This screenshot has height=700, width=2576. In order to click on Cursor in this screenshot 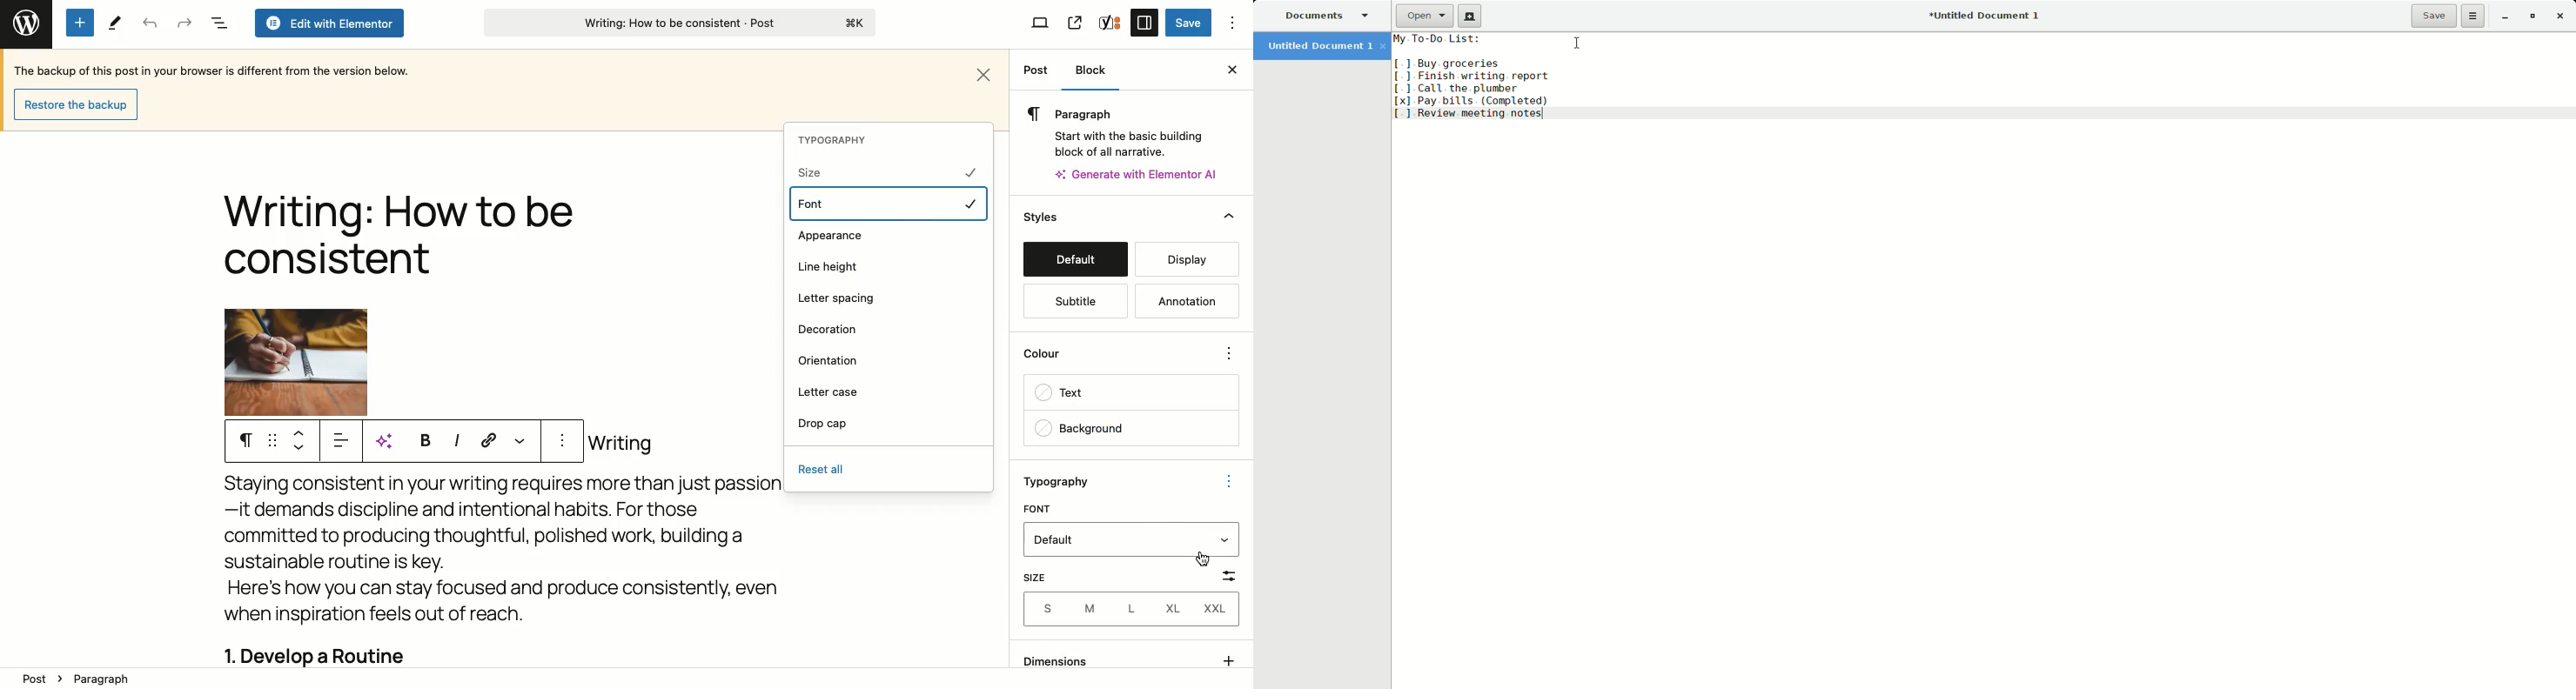, I will do `click(1201, 563)`.